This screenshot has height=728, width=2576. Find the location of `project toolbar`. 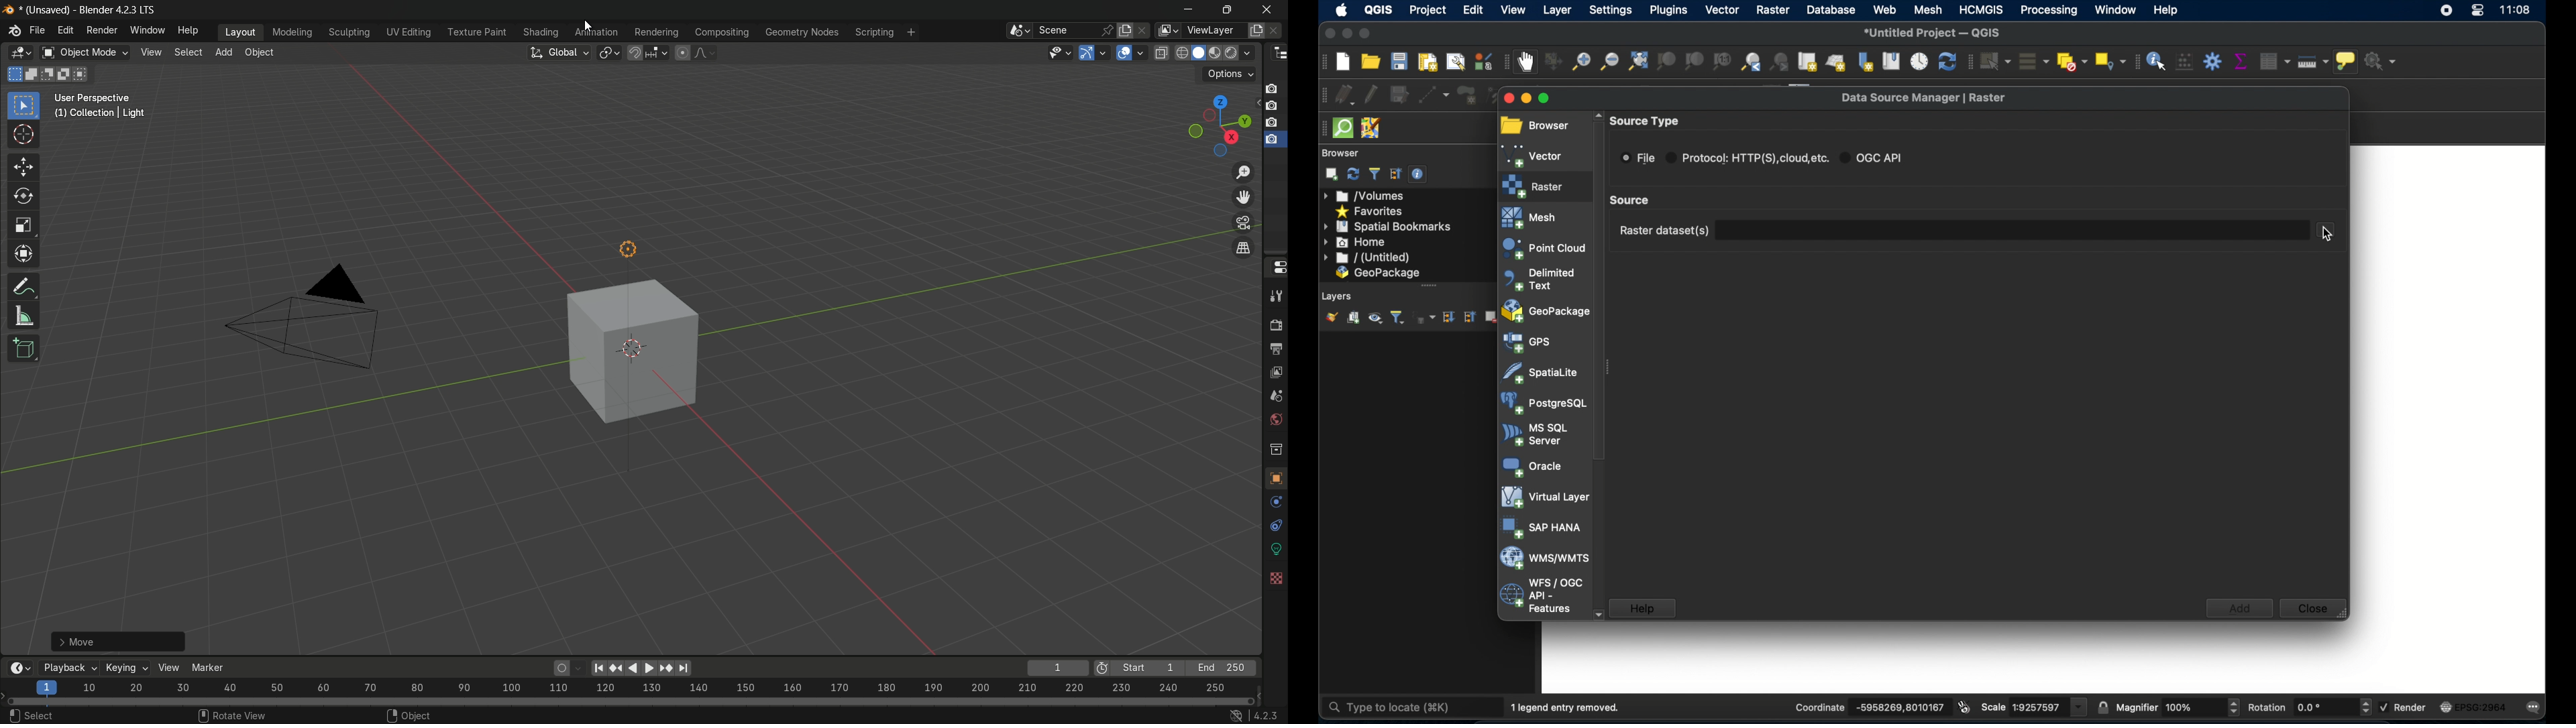

project toolbar is located at coordinates (1321, 62).